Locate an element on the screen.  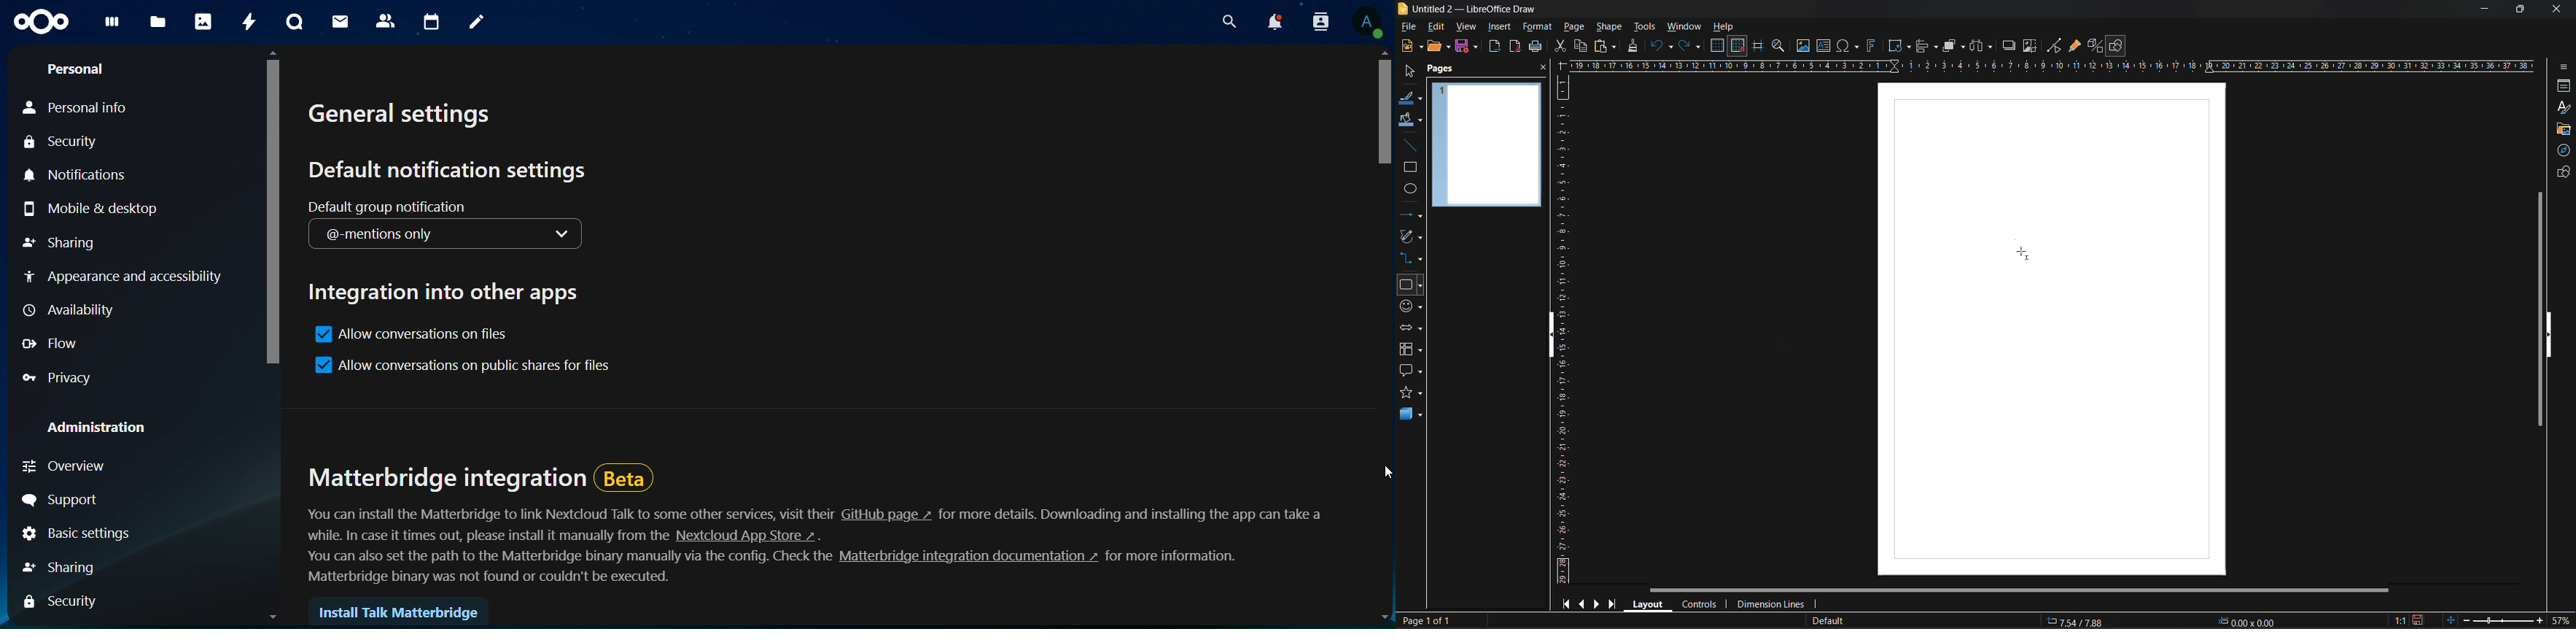
special characters is located at coordinates (1849, 46).